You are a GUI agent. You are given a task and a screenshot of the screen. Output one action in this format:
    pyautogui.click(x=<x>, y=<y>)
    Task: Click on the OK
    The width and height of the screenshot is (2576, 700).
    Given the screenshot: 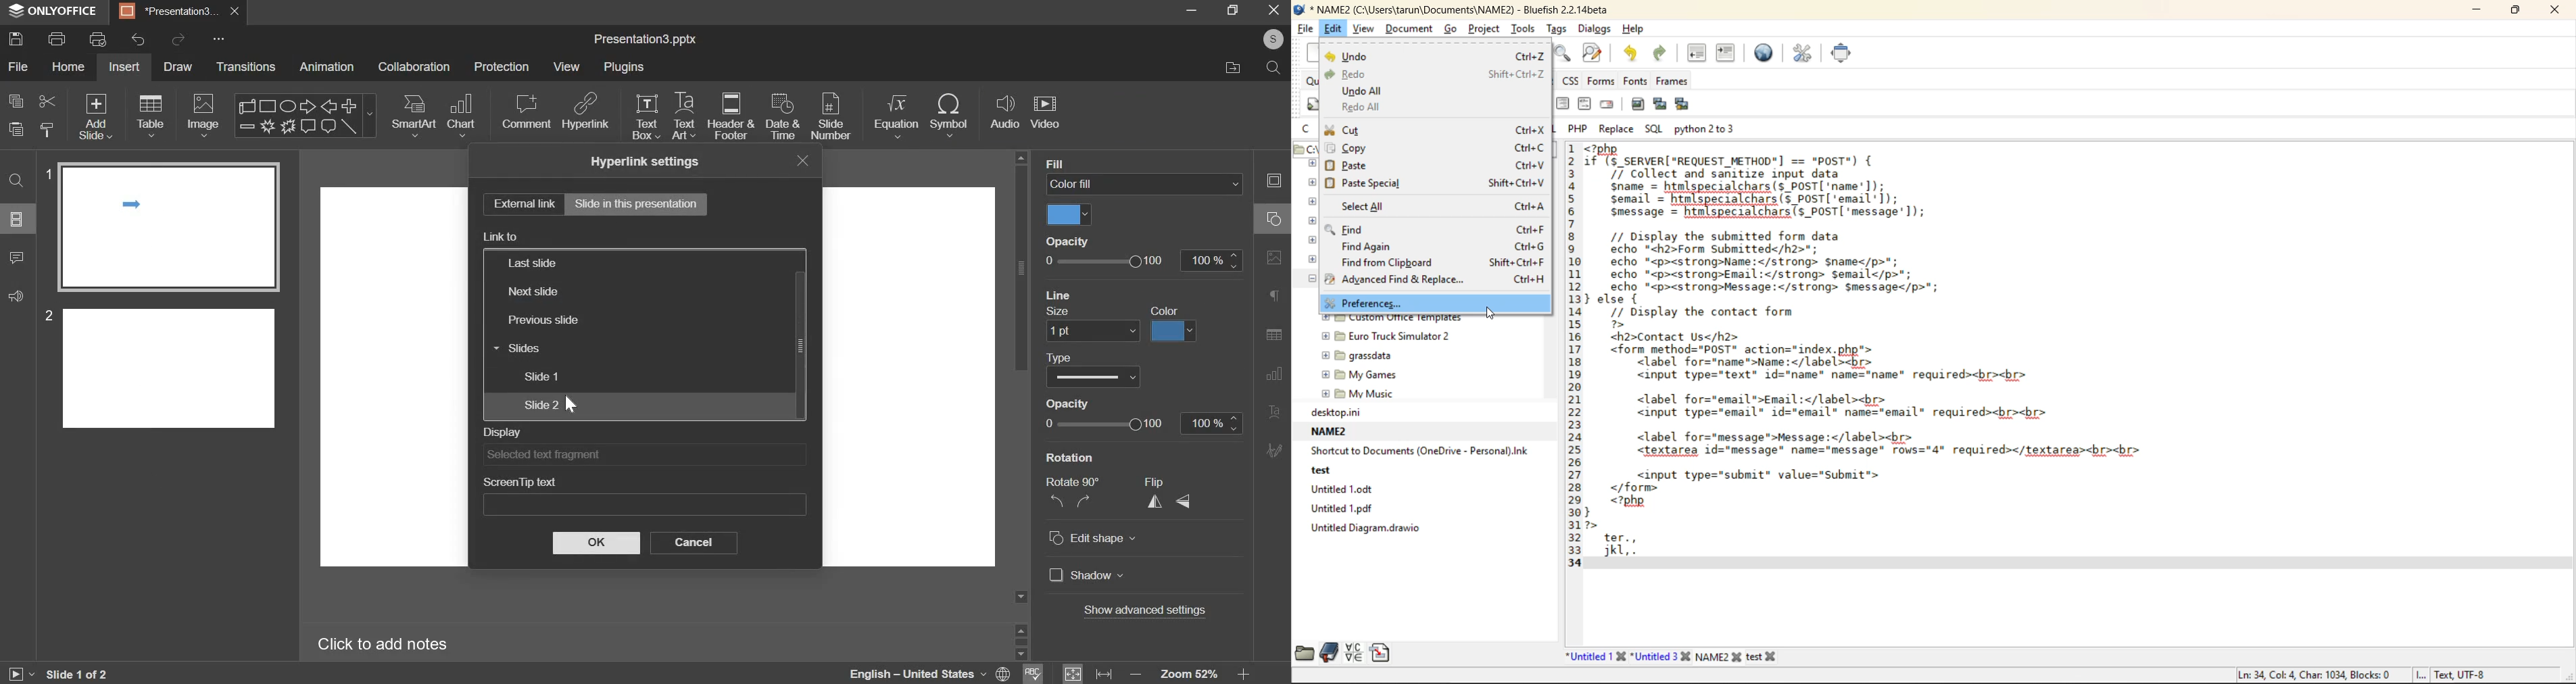 What is the action you would take?
    pyautogui.click(x=598, y=543)
    